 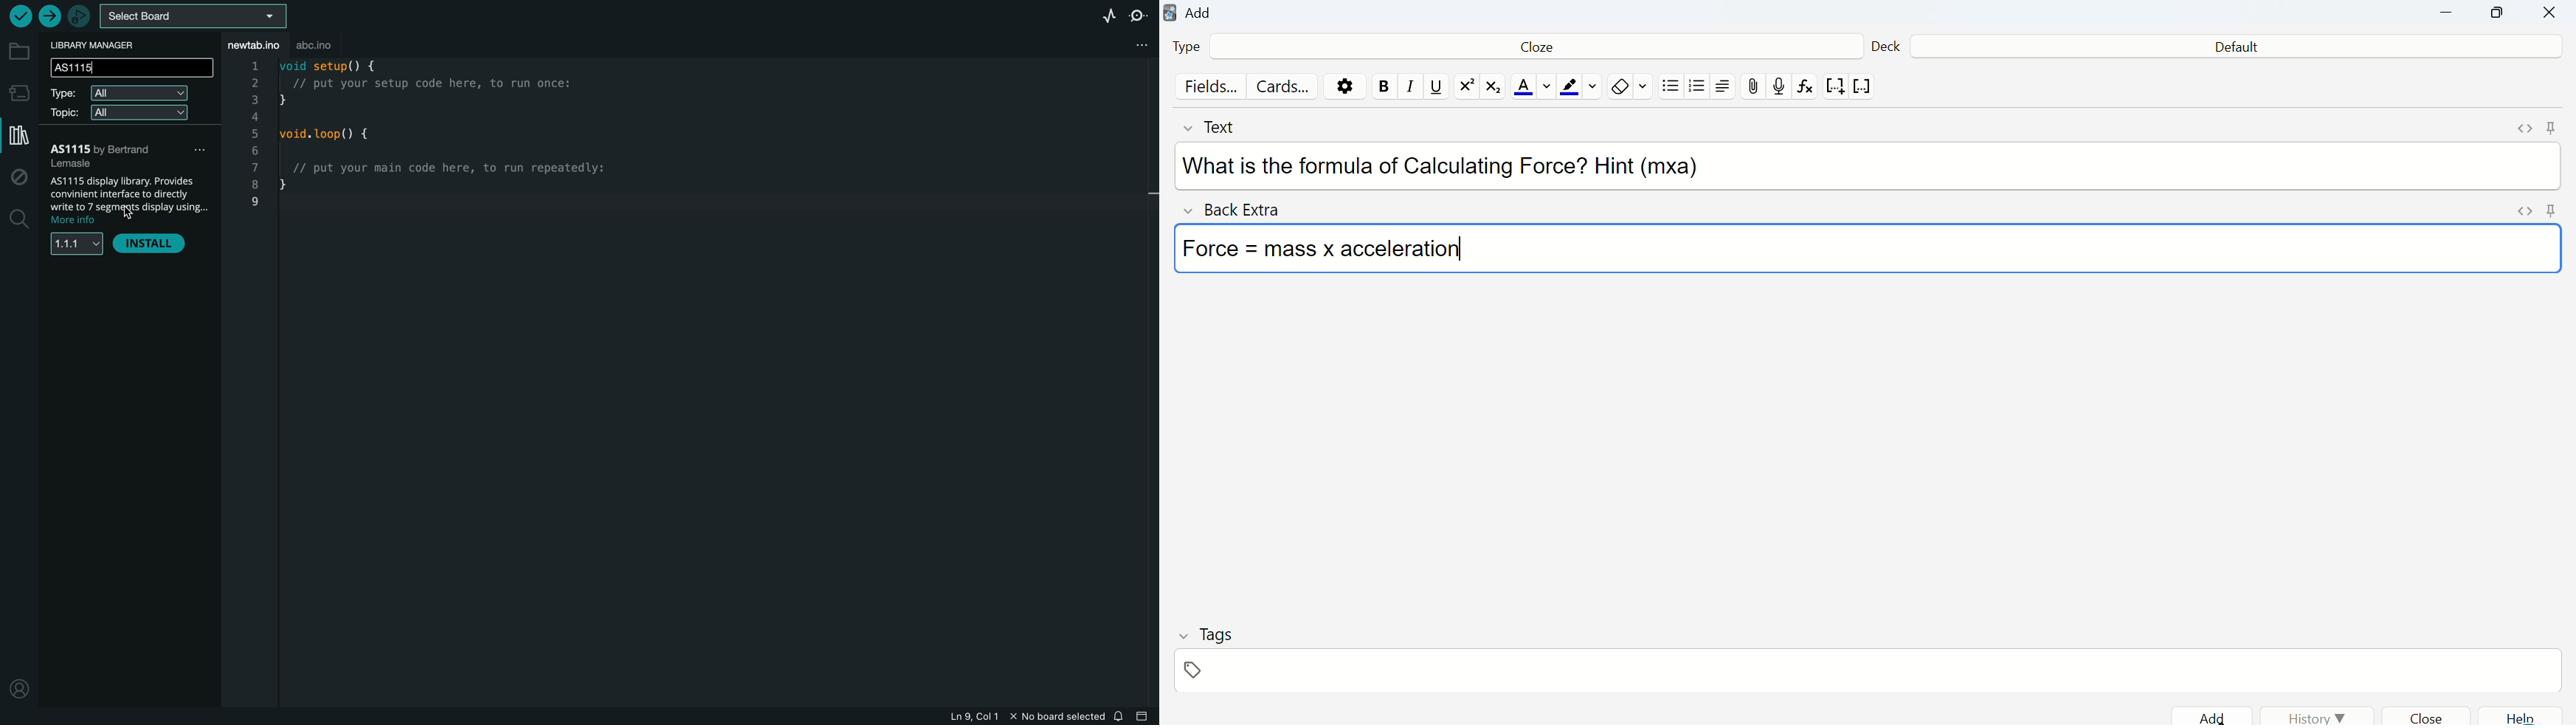 I want to click on formula, so click(x=1807, y=89).